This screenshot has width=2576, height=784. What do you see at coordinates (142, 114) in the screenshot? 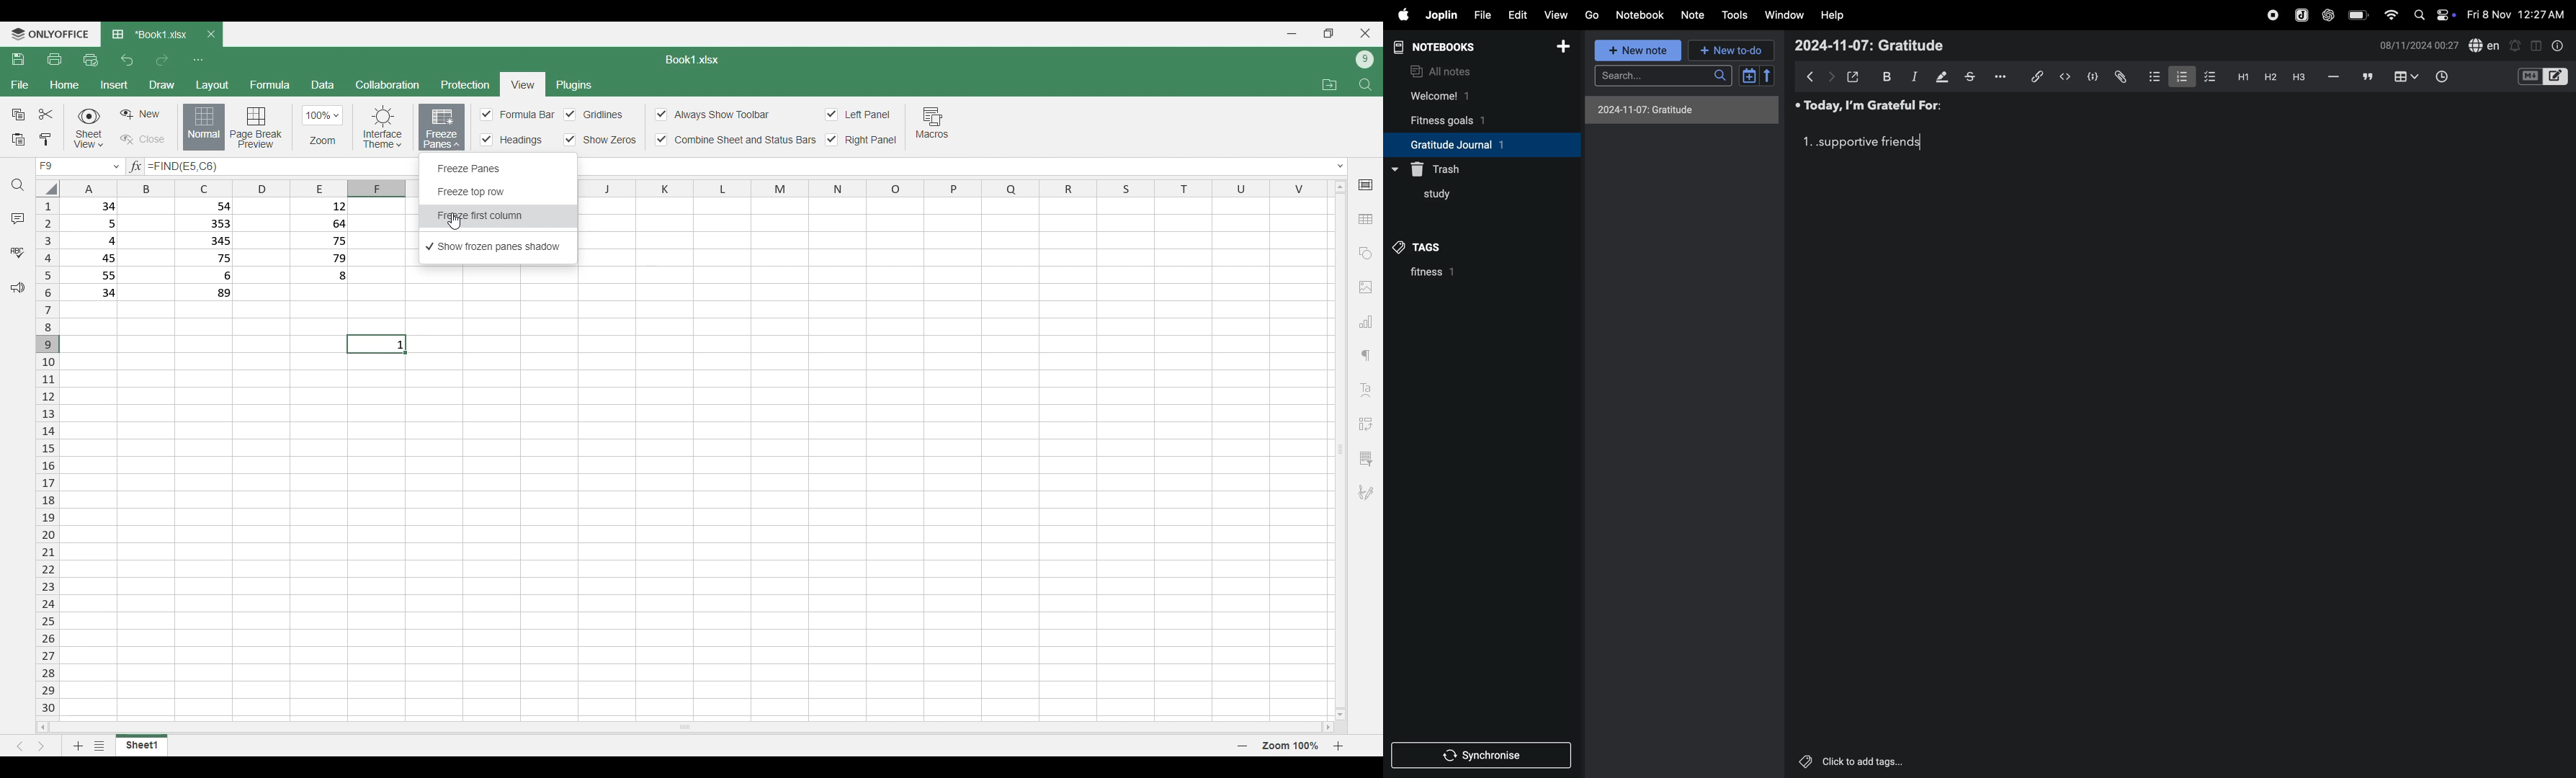
I see `Create sheet view` at bounding box center [142, 114].